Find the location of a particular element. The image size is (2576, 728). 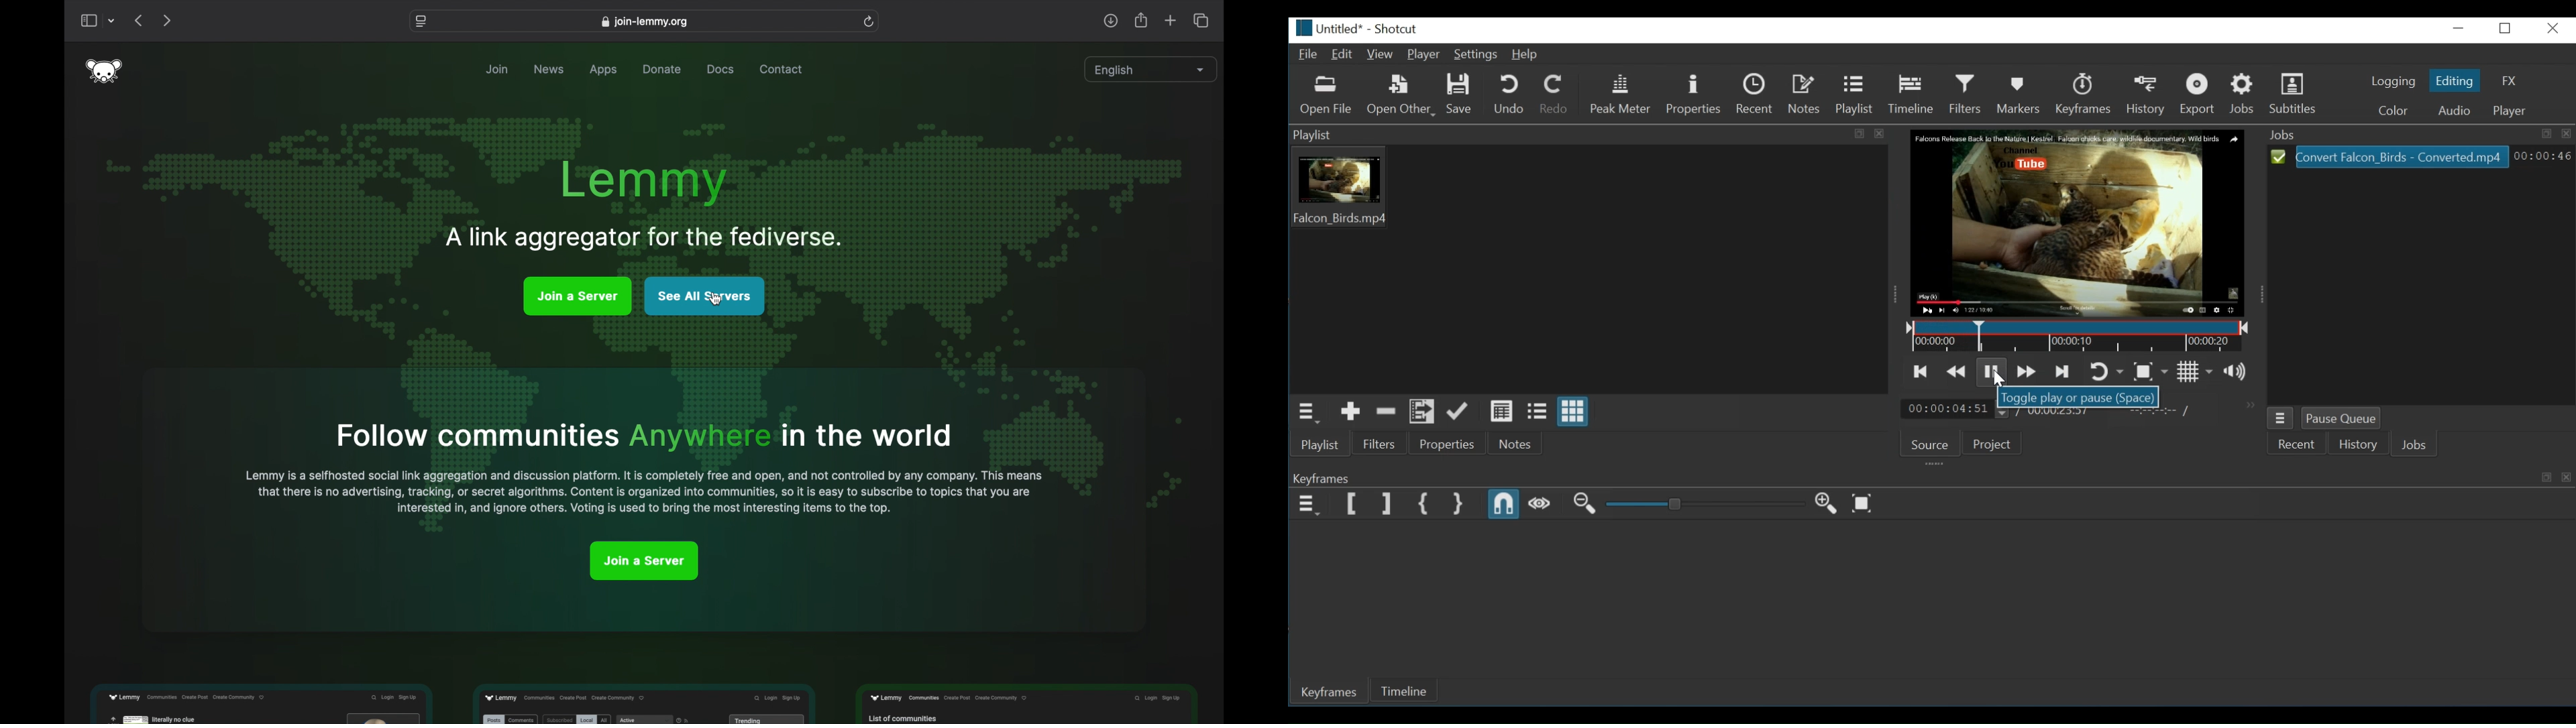

00:00:30 is located at coordinates (2544, 156).